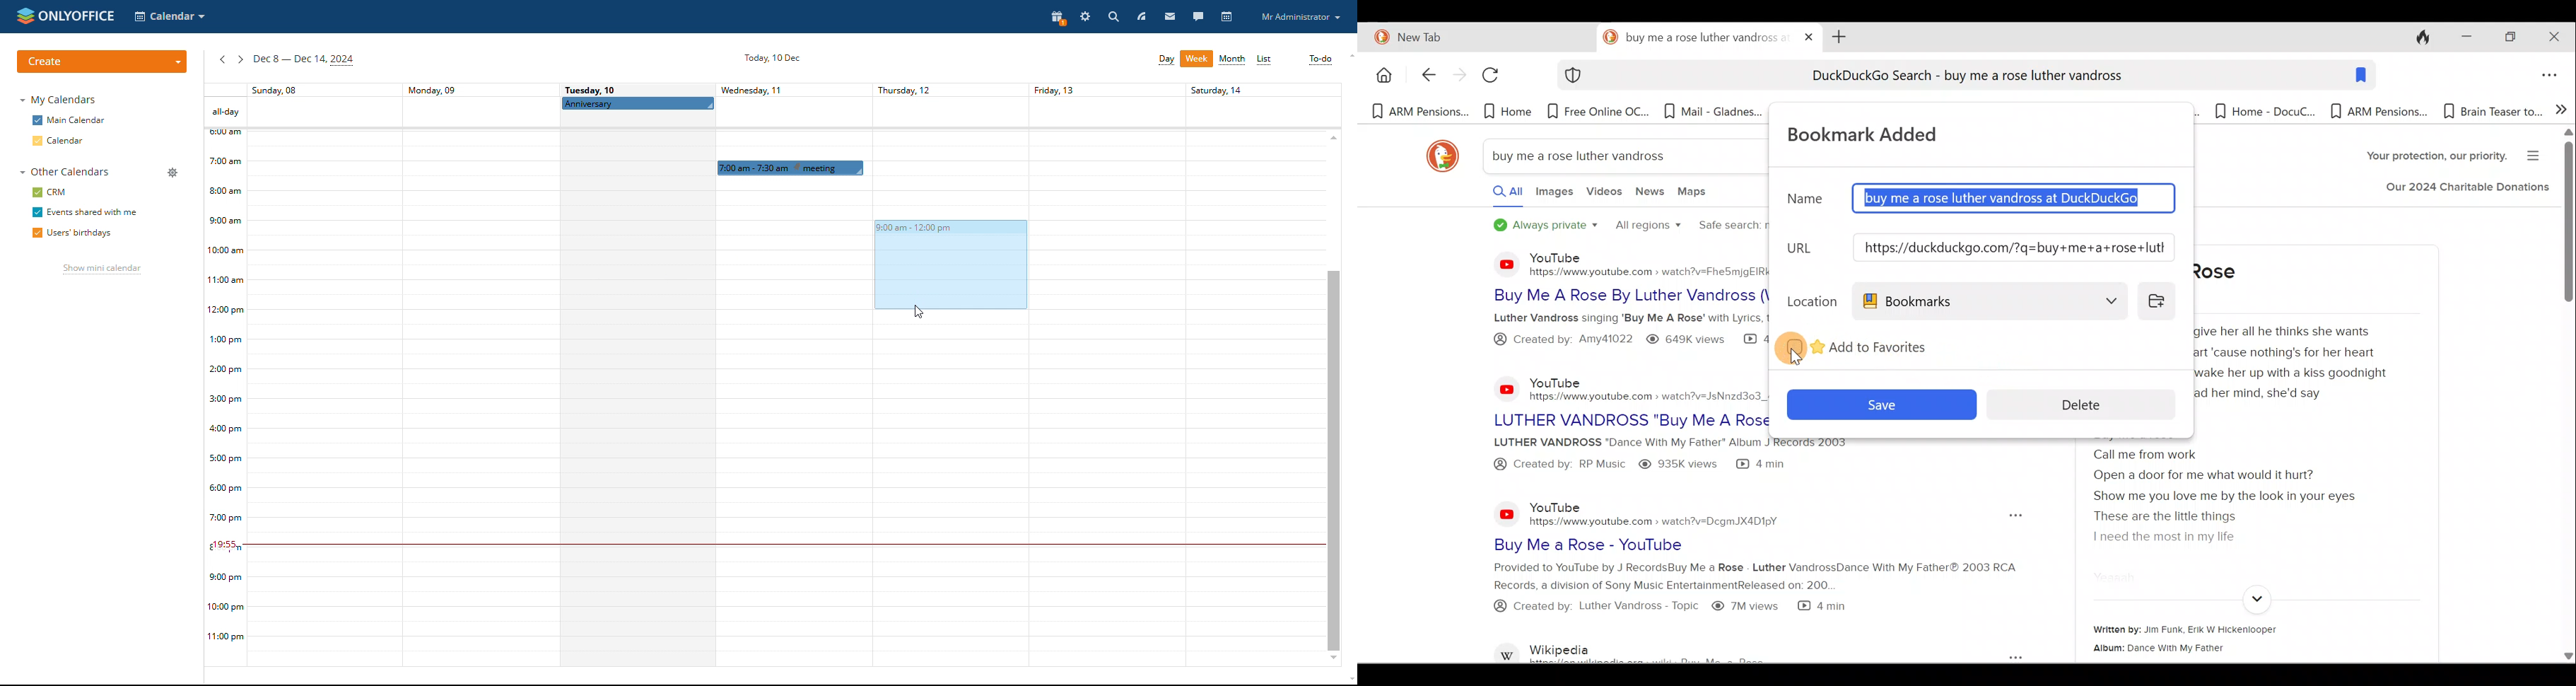 The width and height of the screenshot is (2576, 700). What do you see at coordinates (2562, 108) in the screenshot?
I see `Show more bookmarks` at bounding box center [2562, 108].